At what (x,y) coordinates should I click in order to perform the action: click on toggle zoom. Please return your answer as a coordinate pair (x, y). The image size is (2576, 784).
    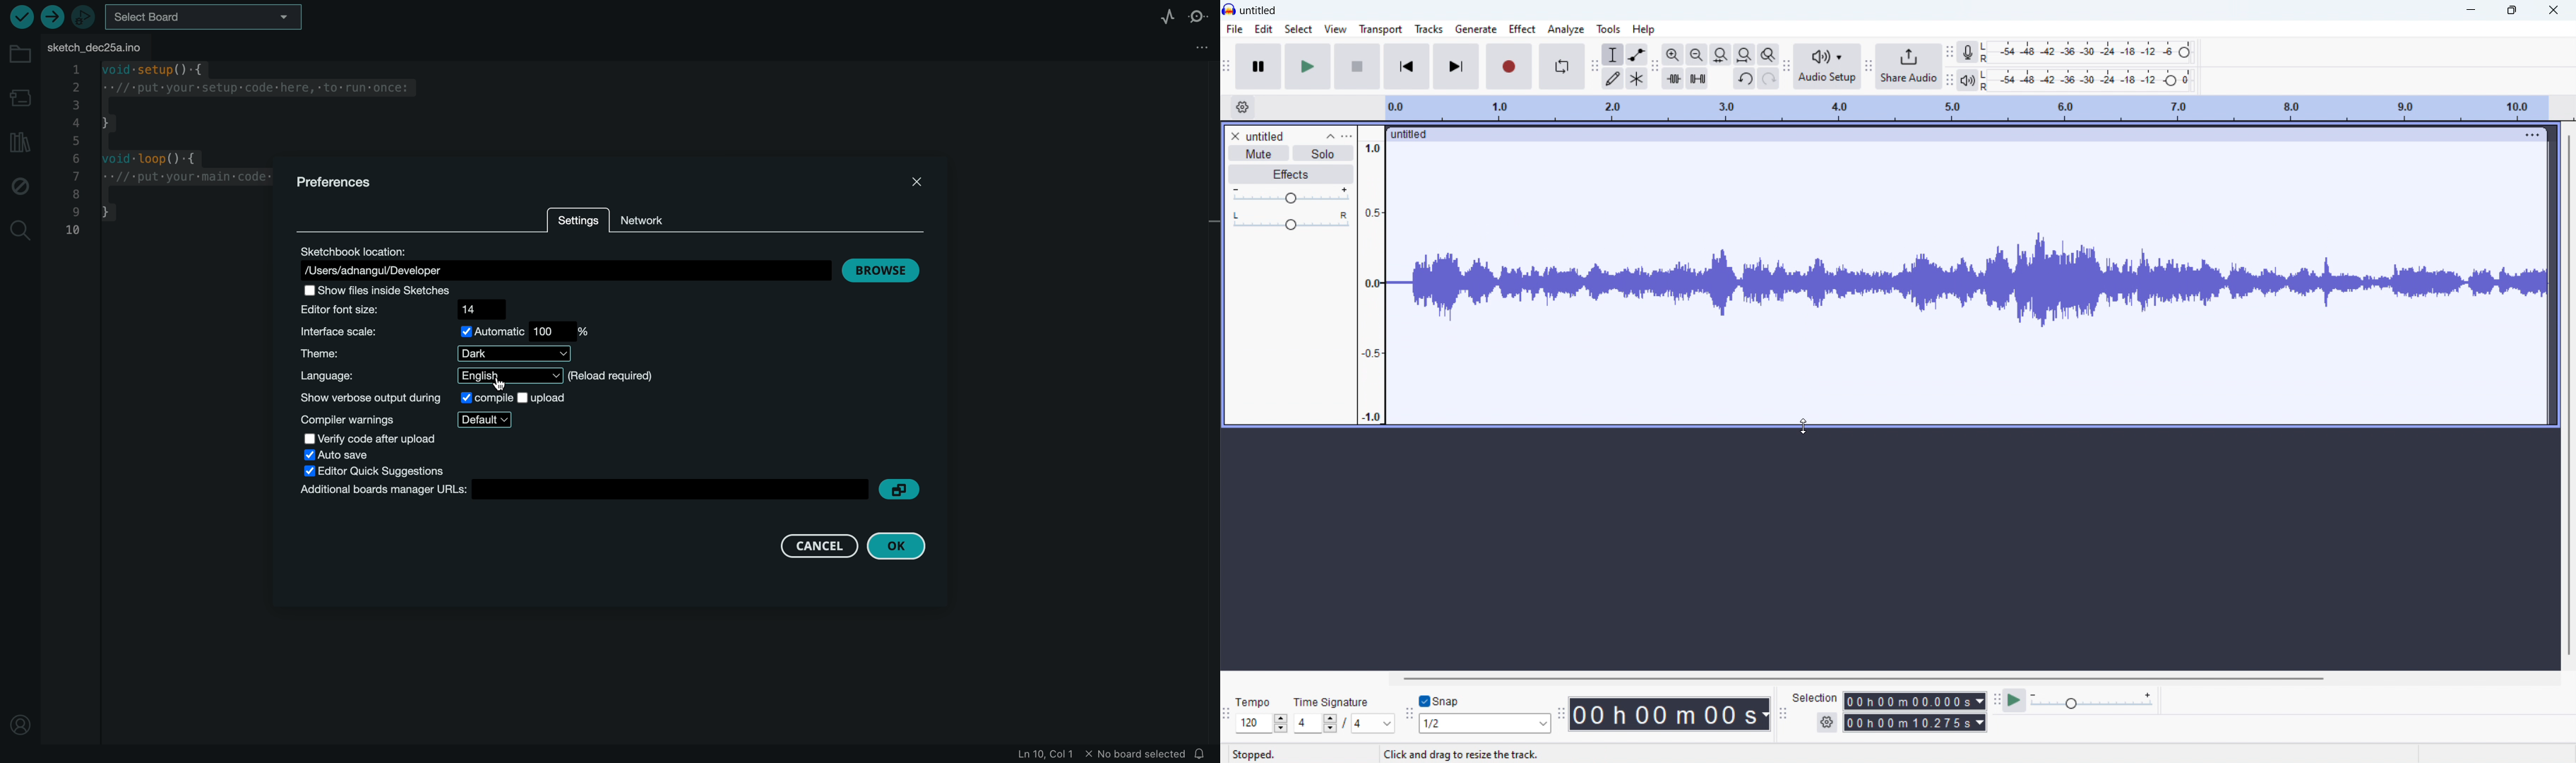
    Looking at the image, I should click on (1768, 54).